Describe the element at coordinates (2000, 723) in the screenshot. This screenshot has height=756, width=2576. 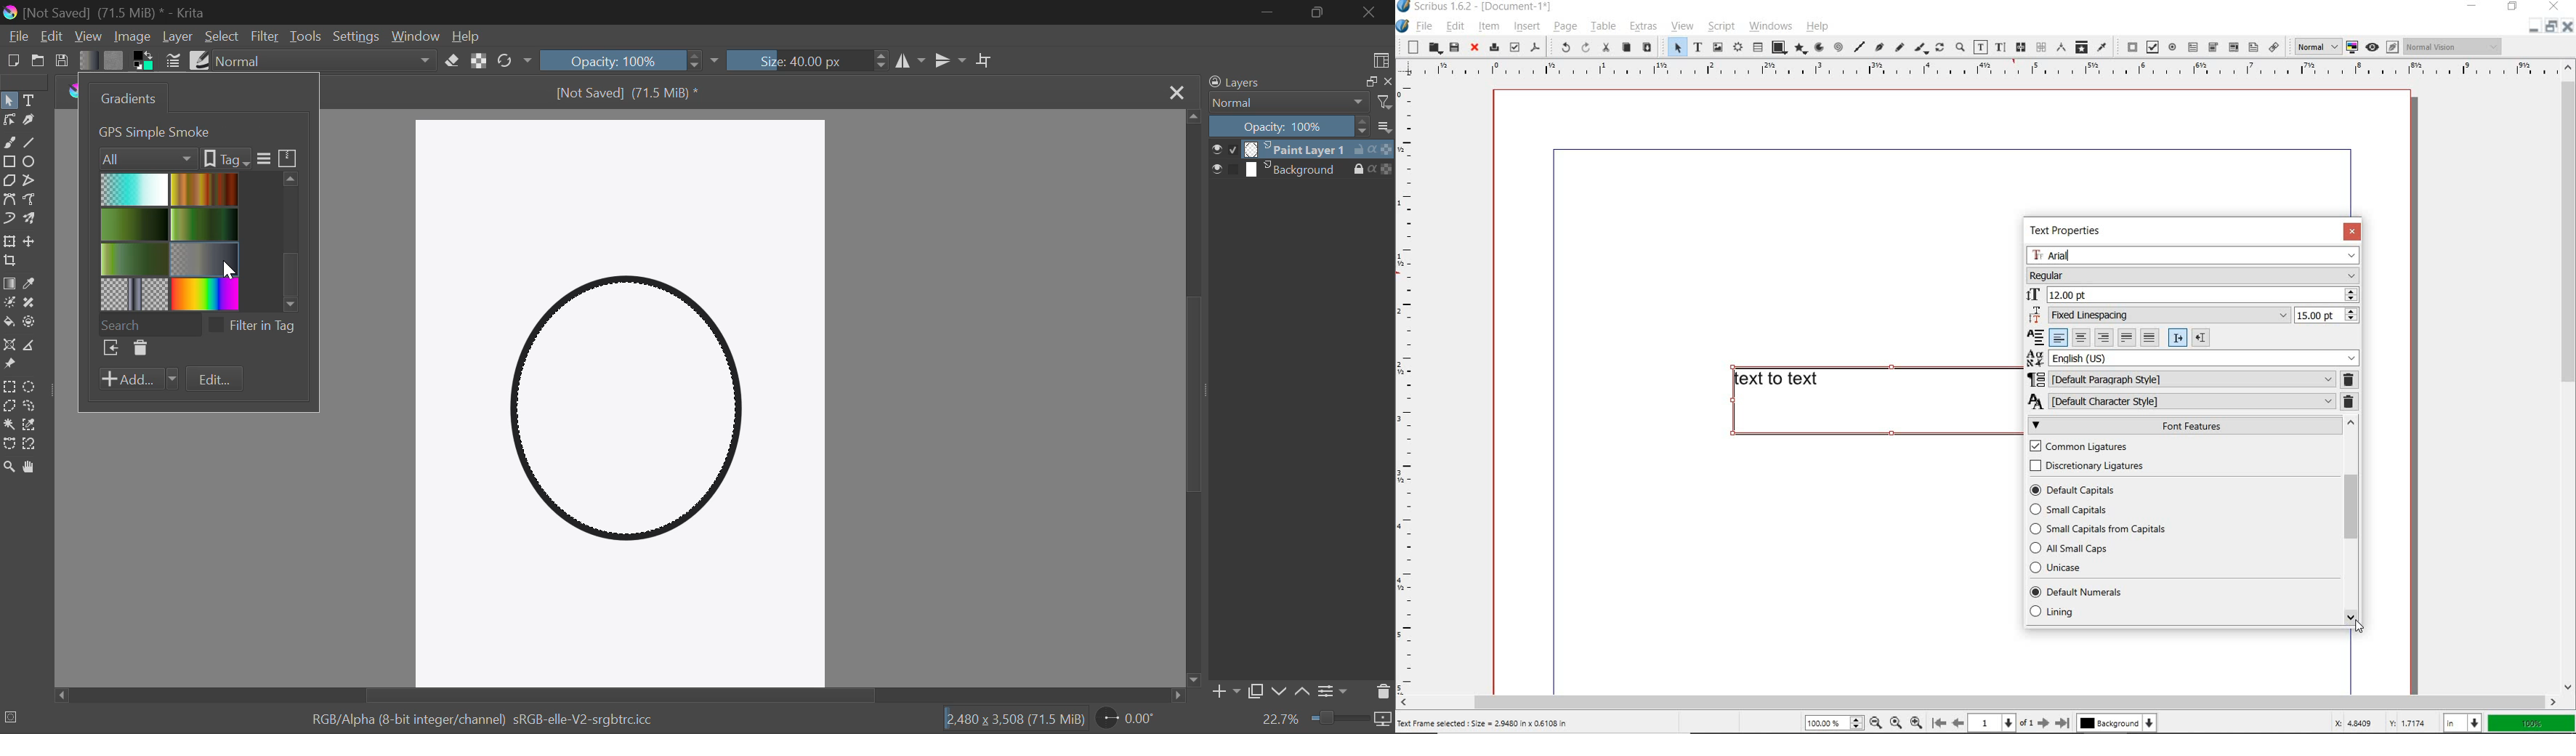
I see `1 of 1` at that location.